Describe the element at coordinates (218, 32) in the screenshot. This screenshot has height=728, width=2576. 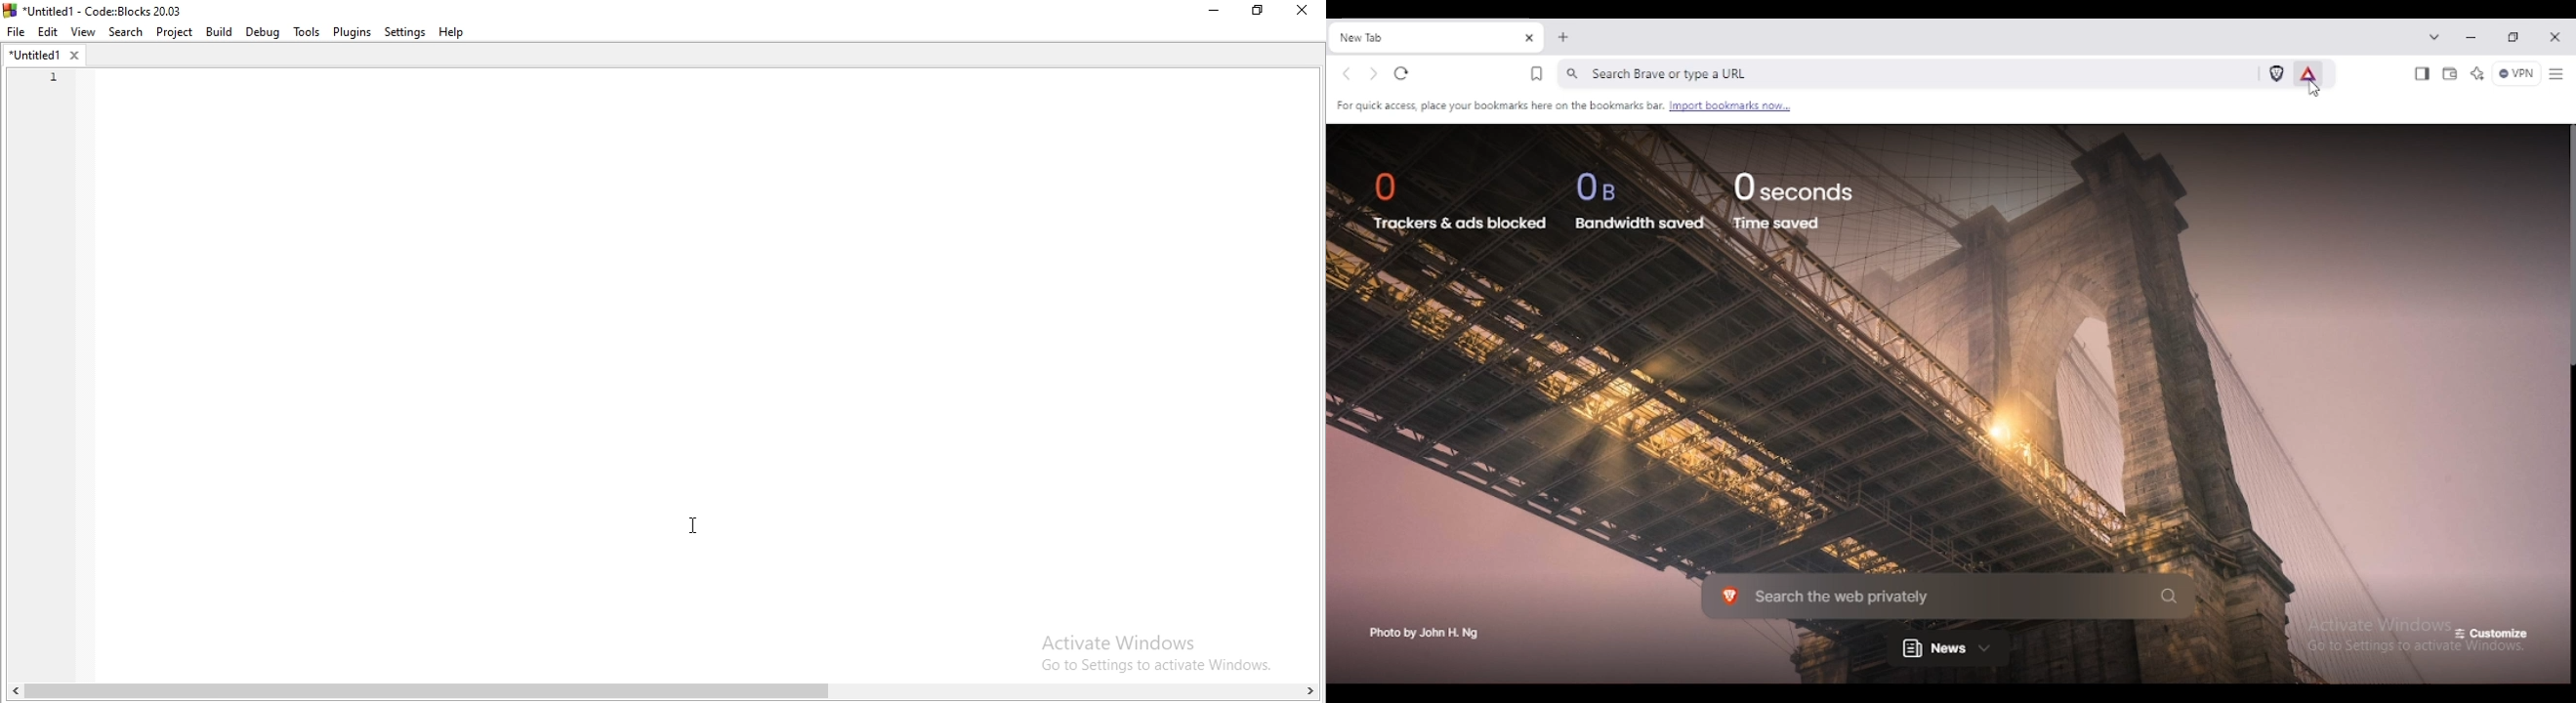
I see `Build ` at that location.